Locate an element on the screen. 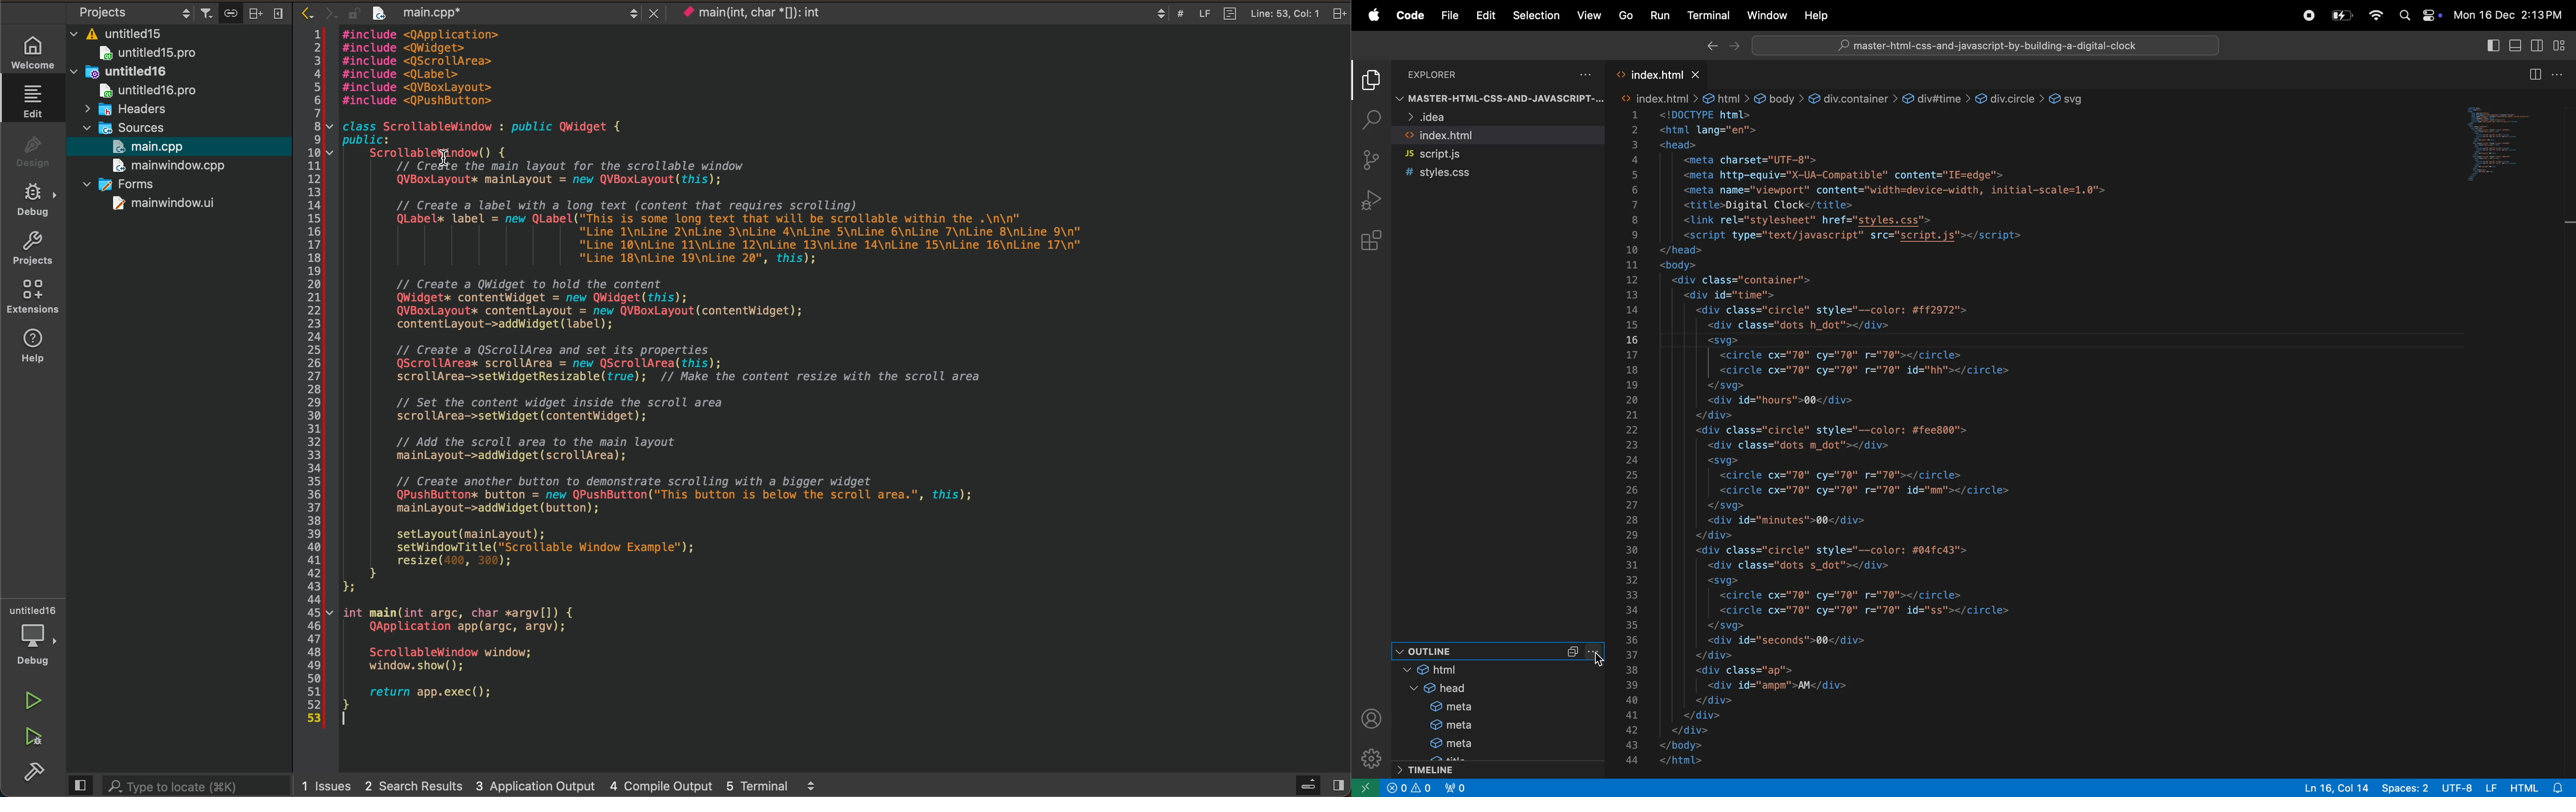  html is located at coordinates (1495, 669).